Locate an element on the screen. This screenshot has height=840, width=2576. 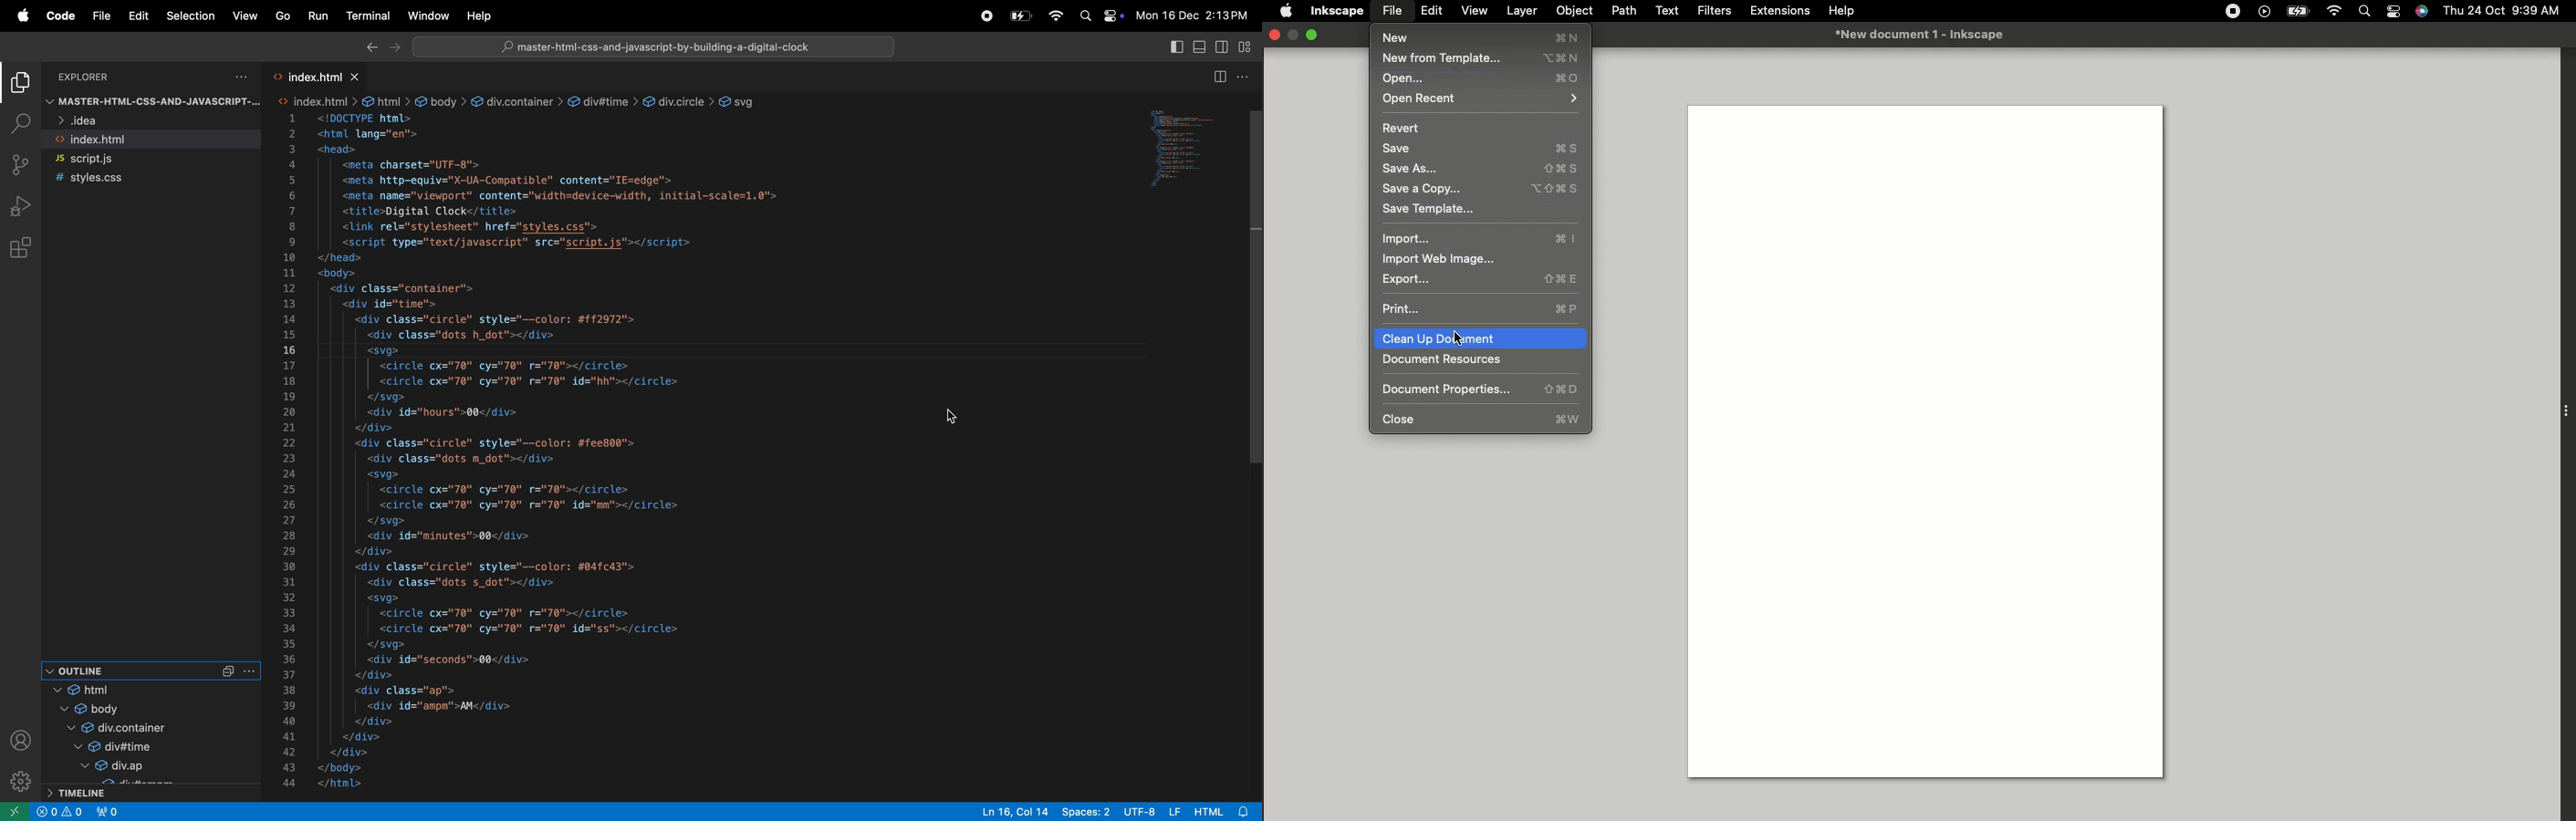
options is located at coordinates (1248, 77).